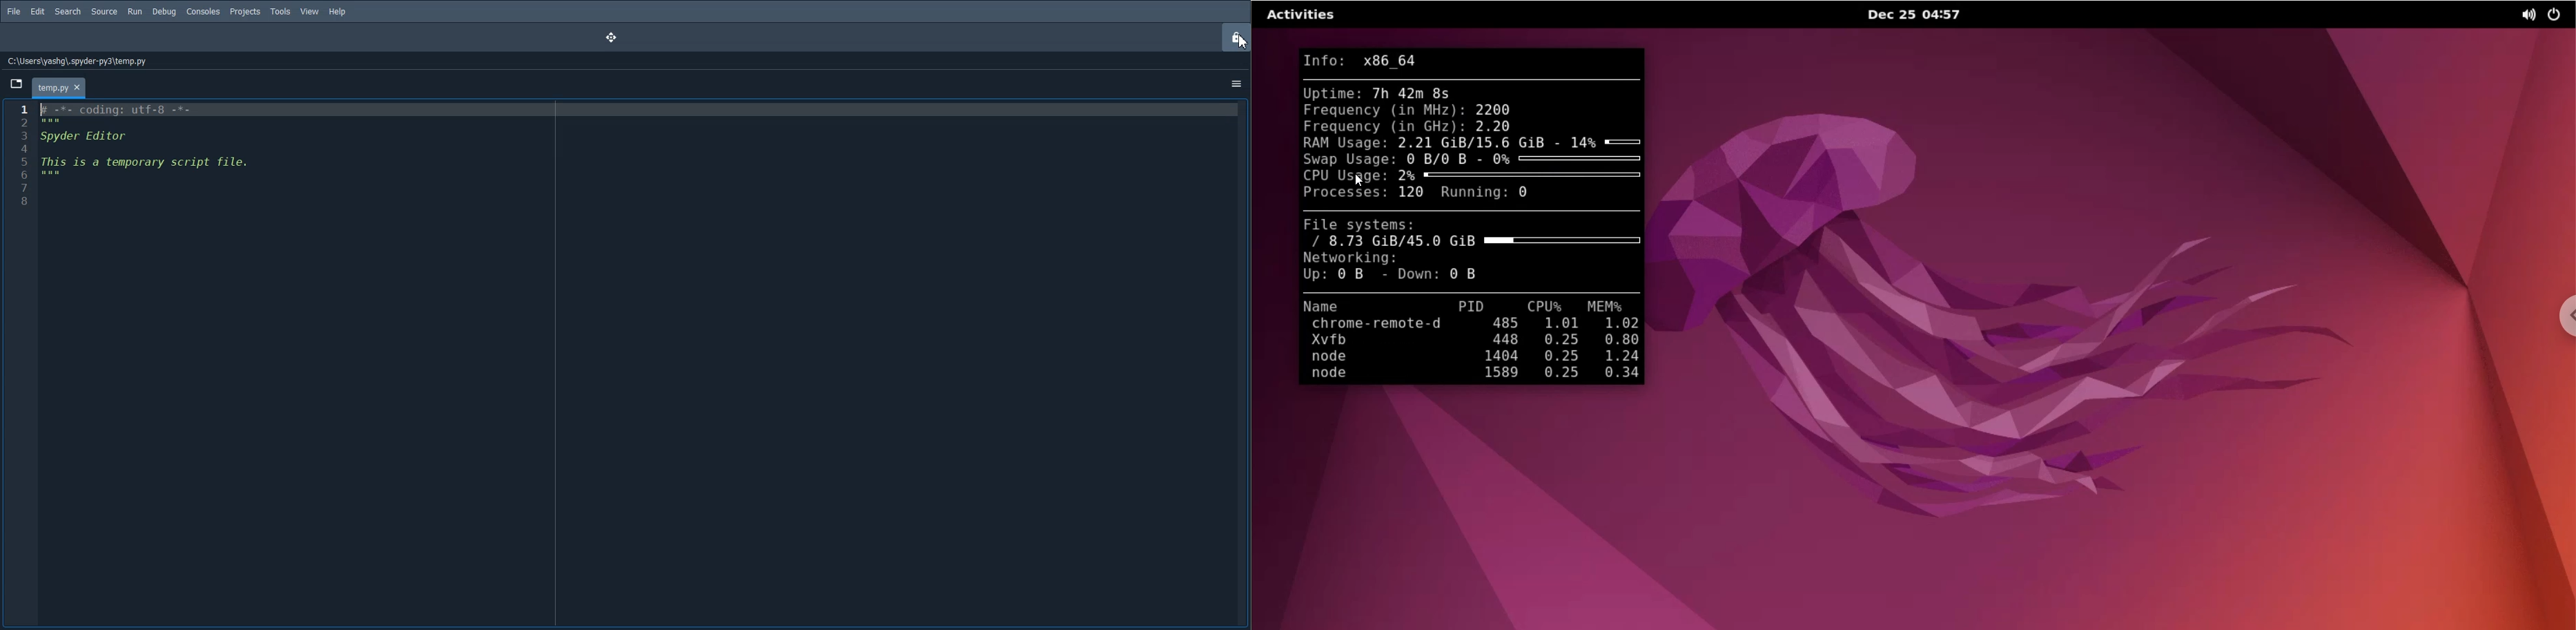 The height and width of the screenshot is (644, 2576). What do you see at coordinates (1236, 38) in the screenshot?
I see `Lock` at bounding box center [1236, 38].